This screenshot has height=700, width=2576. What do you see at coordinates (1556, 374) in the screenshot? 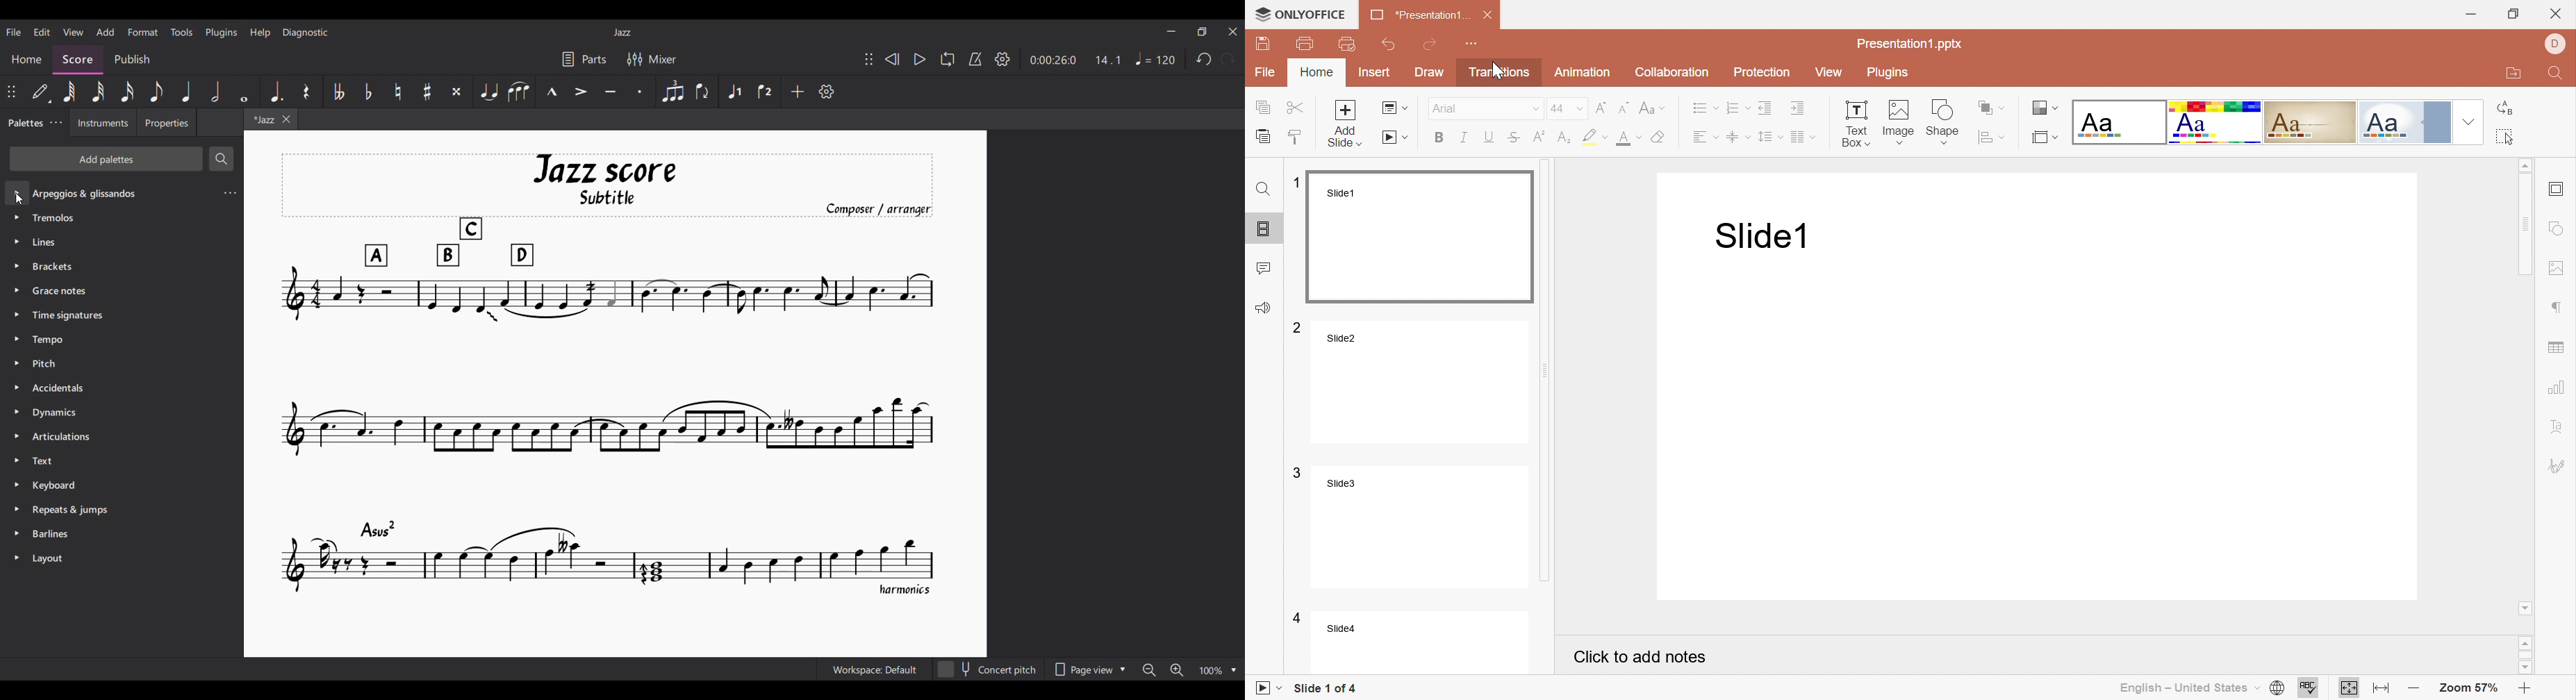
I see `Scroll bar` at bounding box center [1556, 374].